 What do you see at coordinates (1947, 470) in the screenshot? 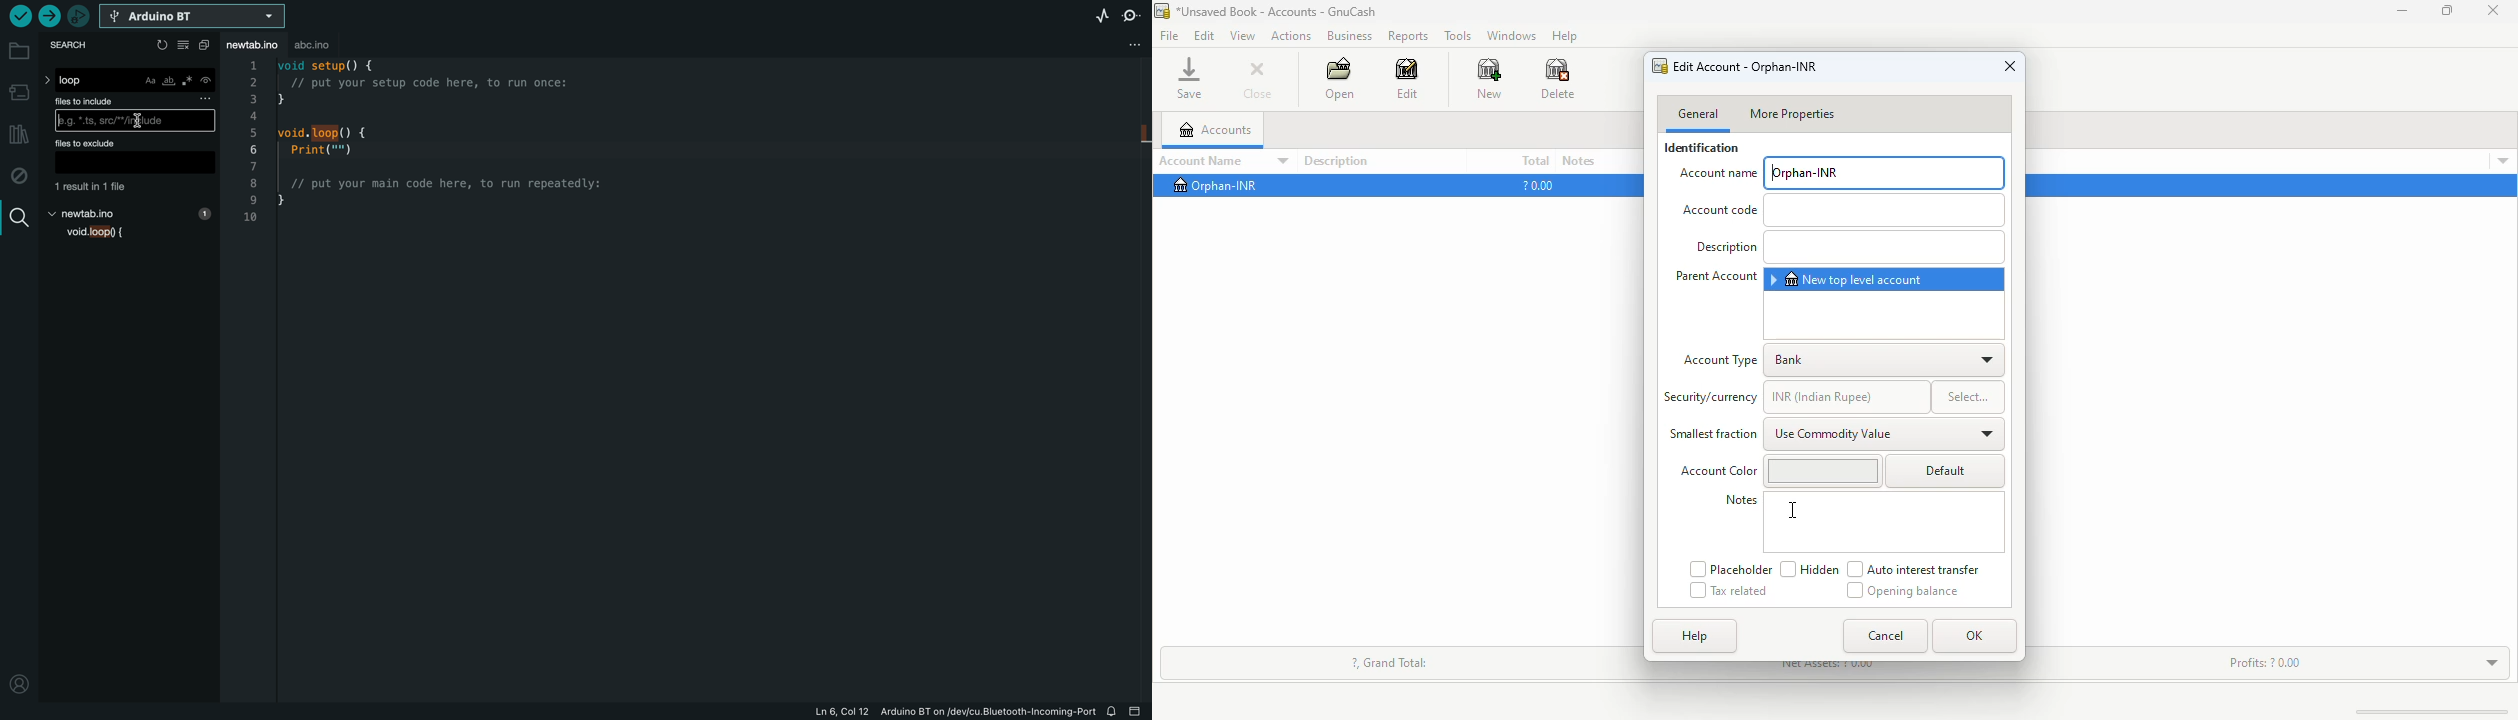
I see `default` at bounding box center [1947, 470].